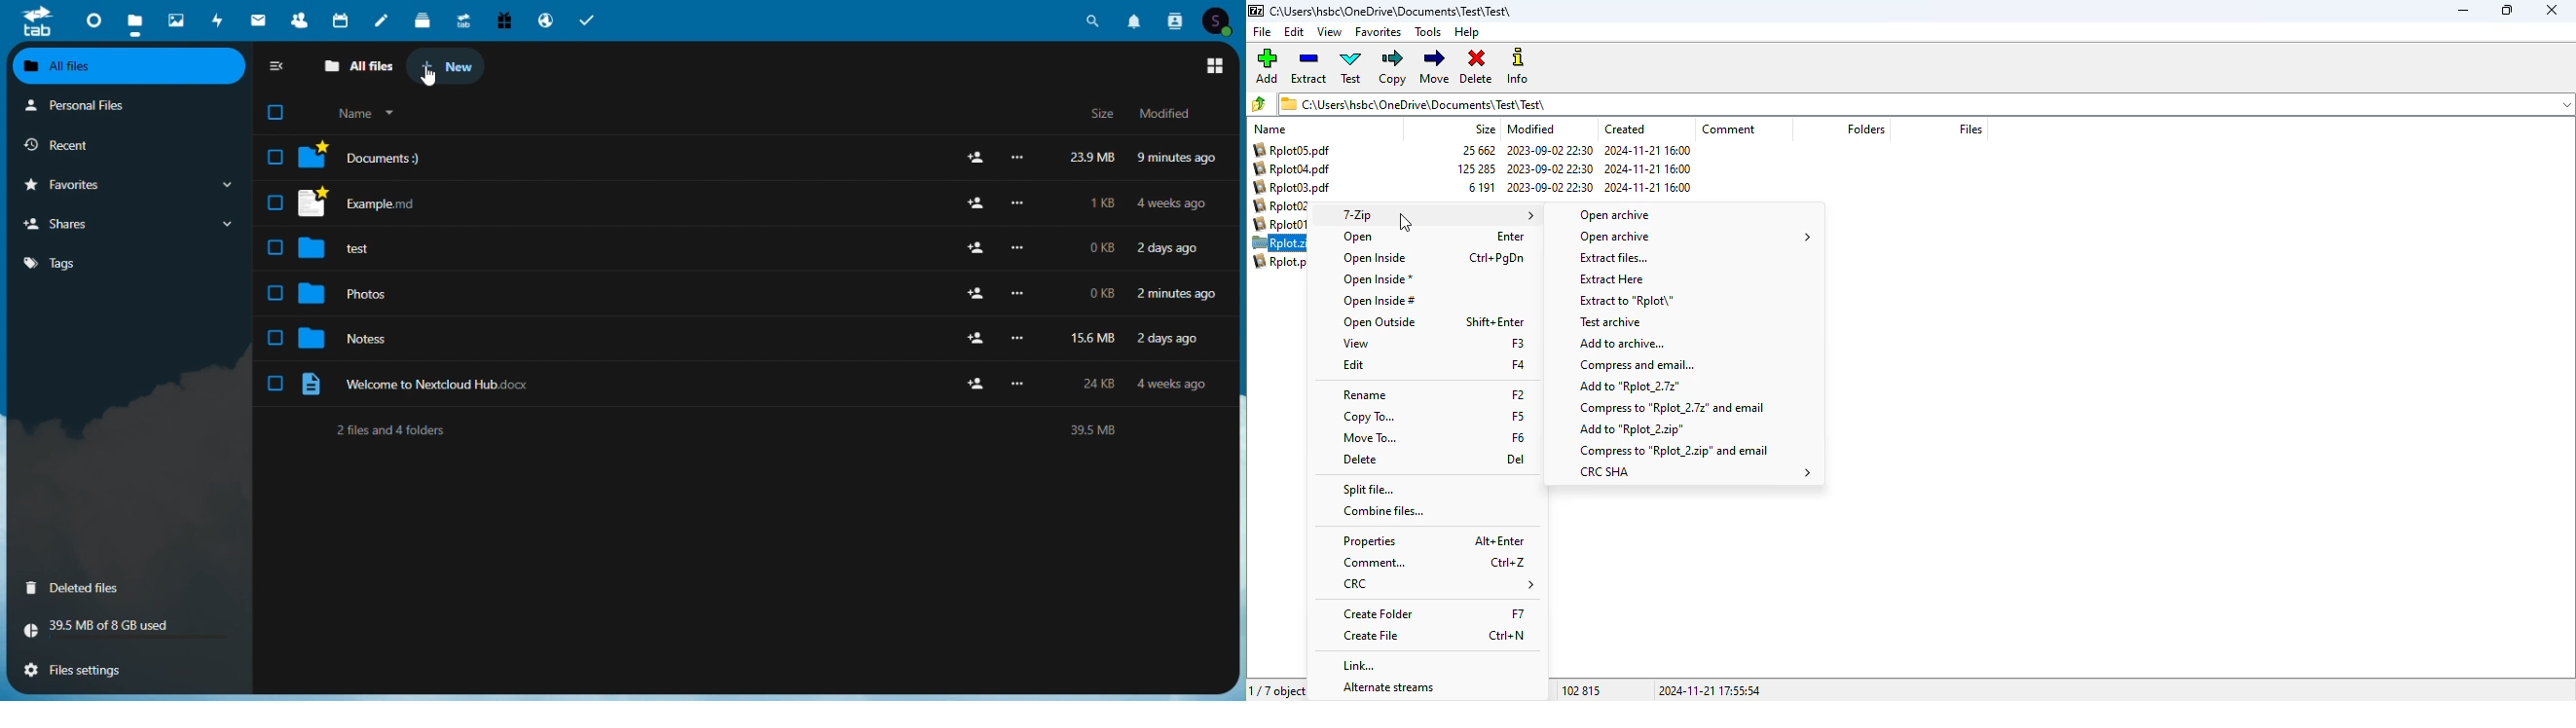  I want to click on Modified, so click(1159, 113).